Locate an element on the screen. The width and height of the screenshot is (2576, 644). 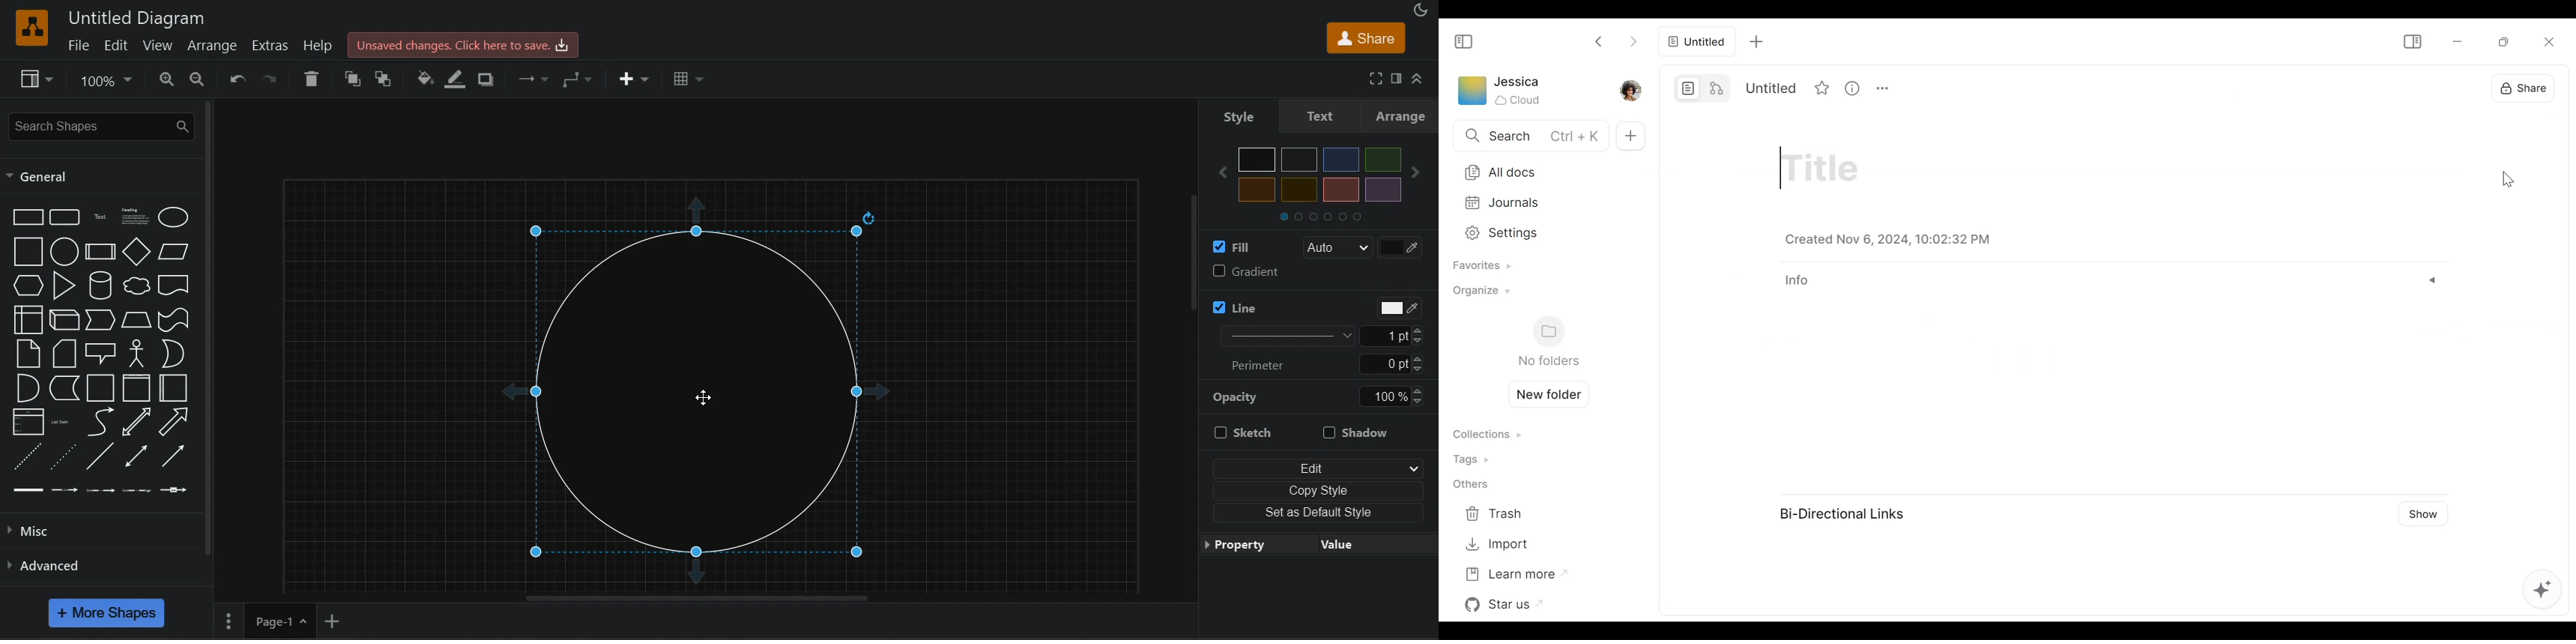
Share is located at coordinates (2522, 85).